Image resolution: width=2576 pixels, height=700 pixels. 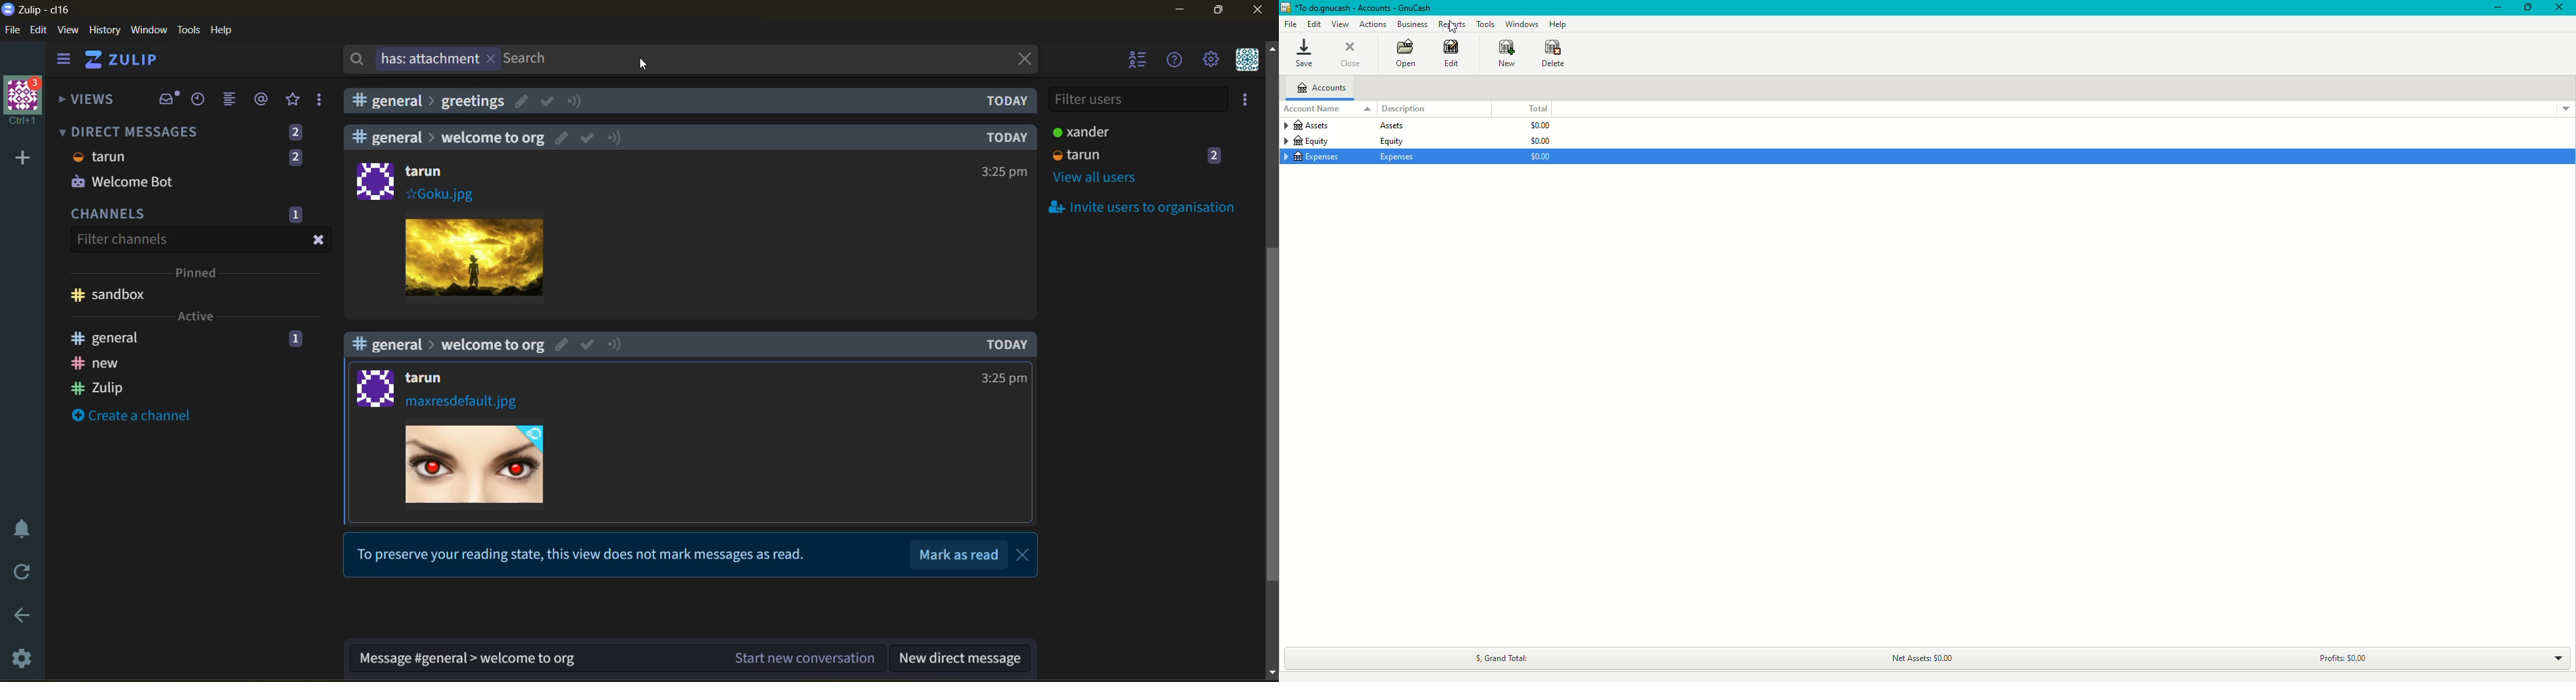 I want to click on organisation  Ctrl+1, so click(x=27, y=103).